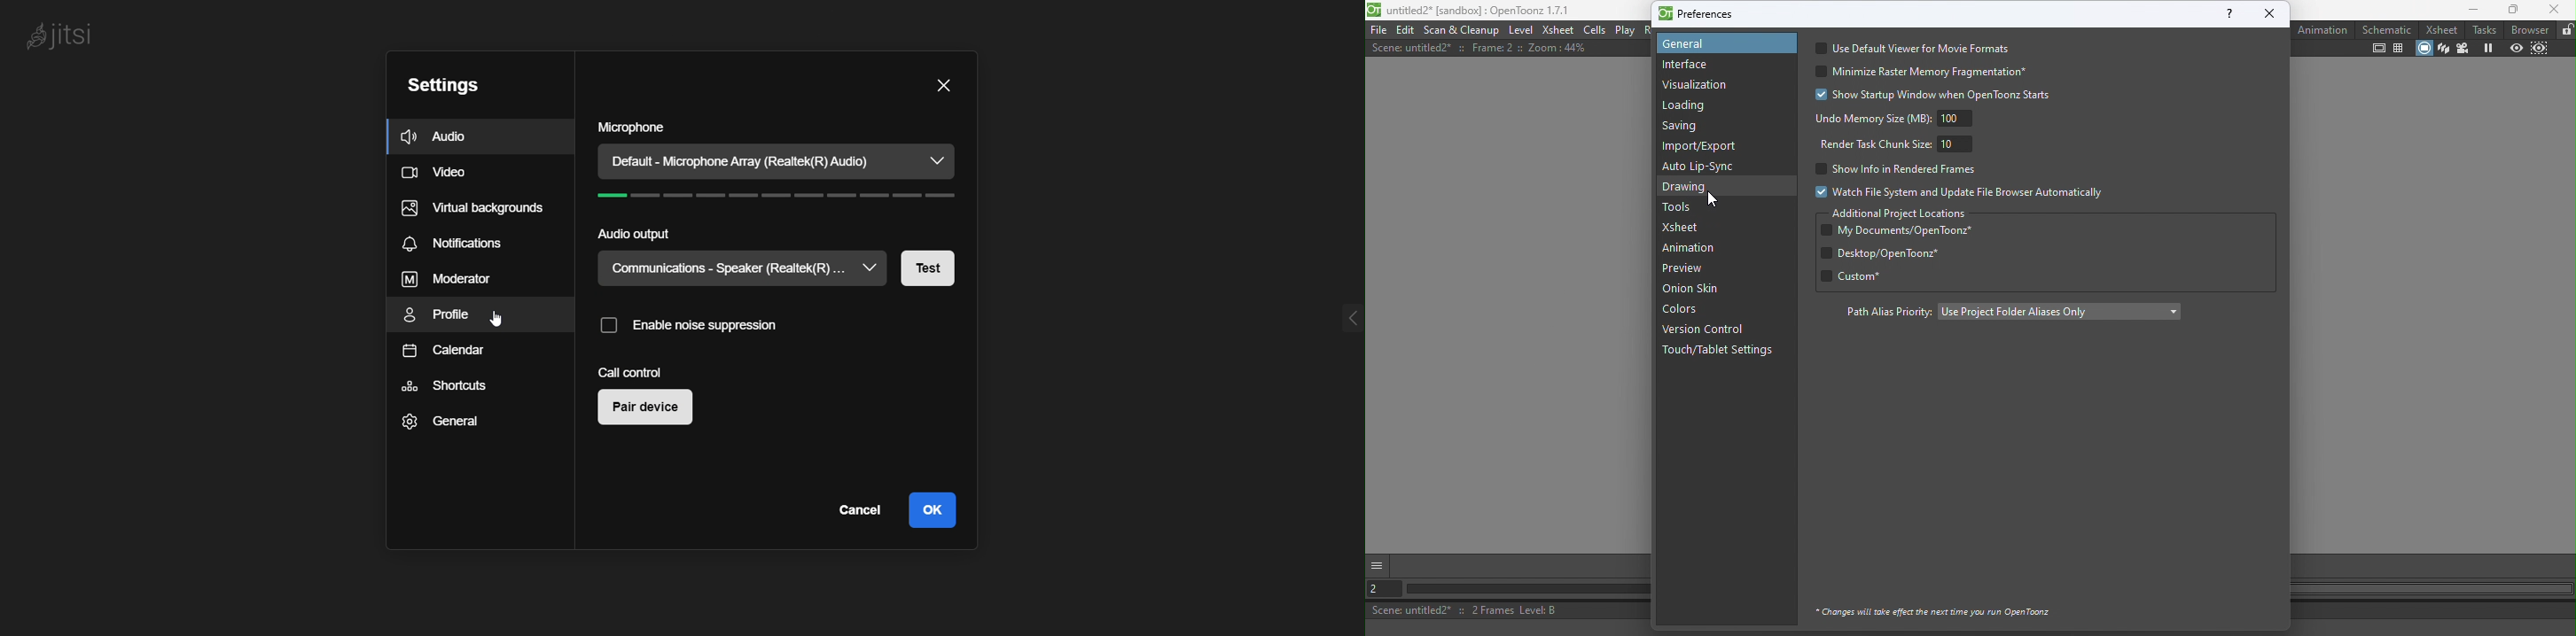  Describe the element at coordinates (631, 371) in the screenshot. I see `call control` at that location.